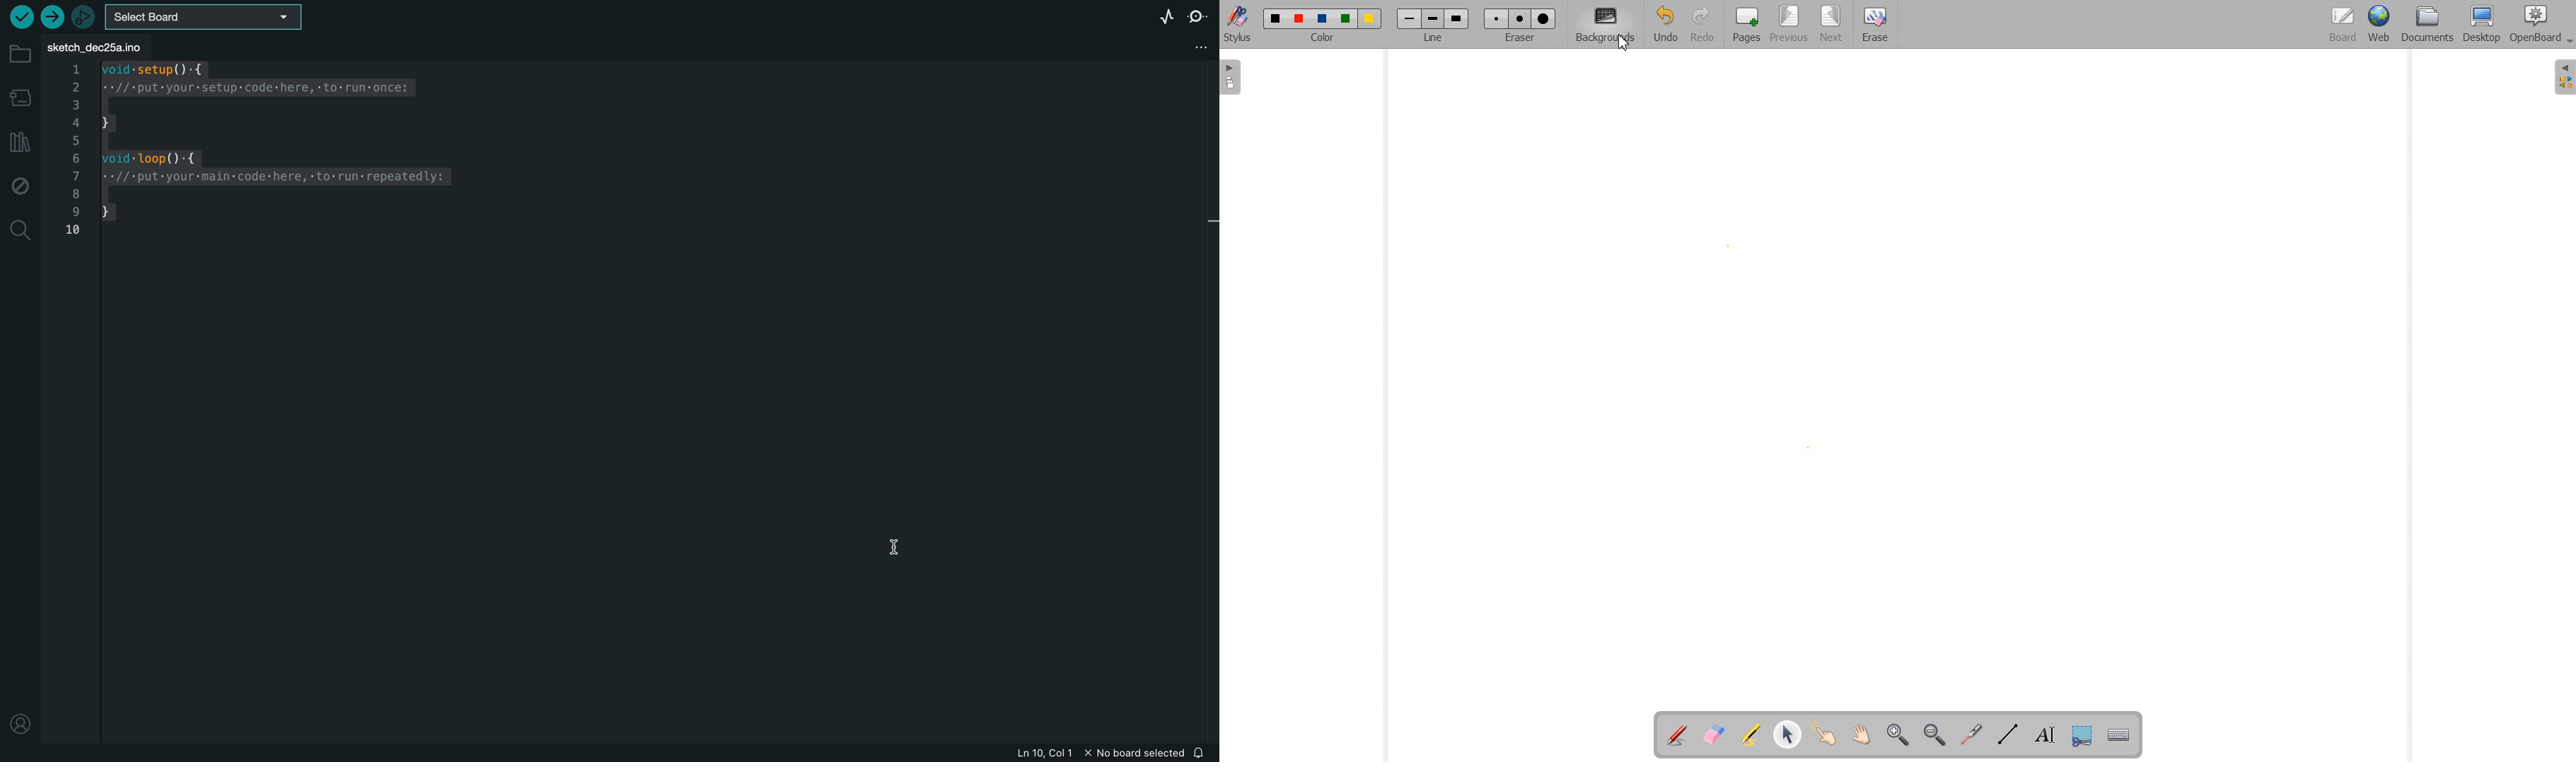 The height and width of the screenshot is (784, 2576). Describe the element at coordinates (1824, 736) in the screenshot. I see `Interact With Item` at that location.